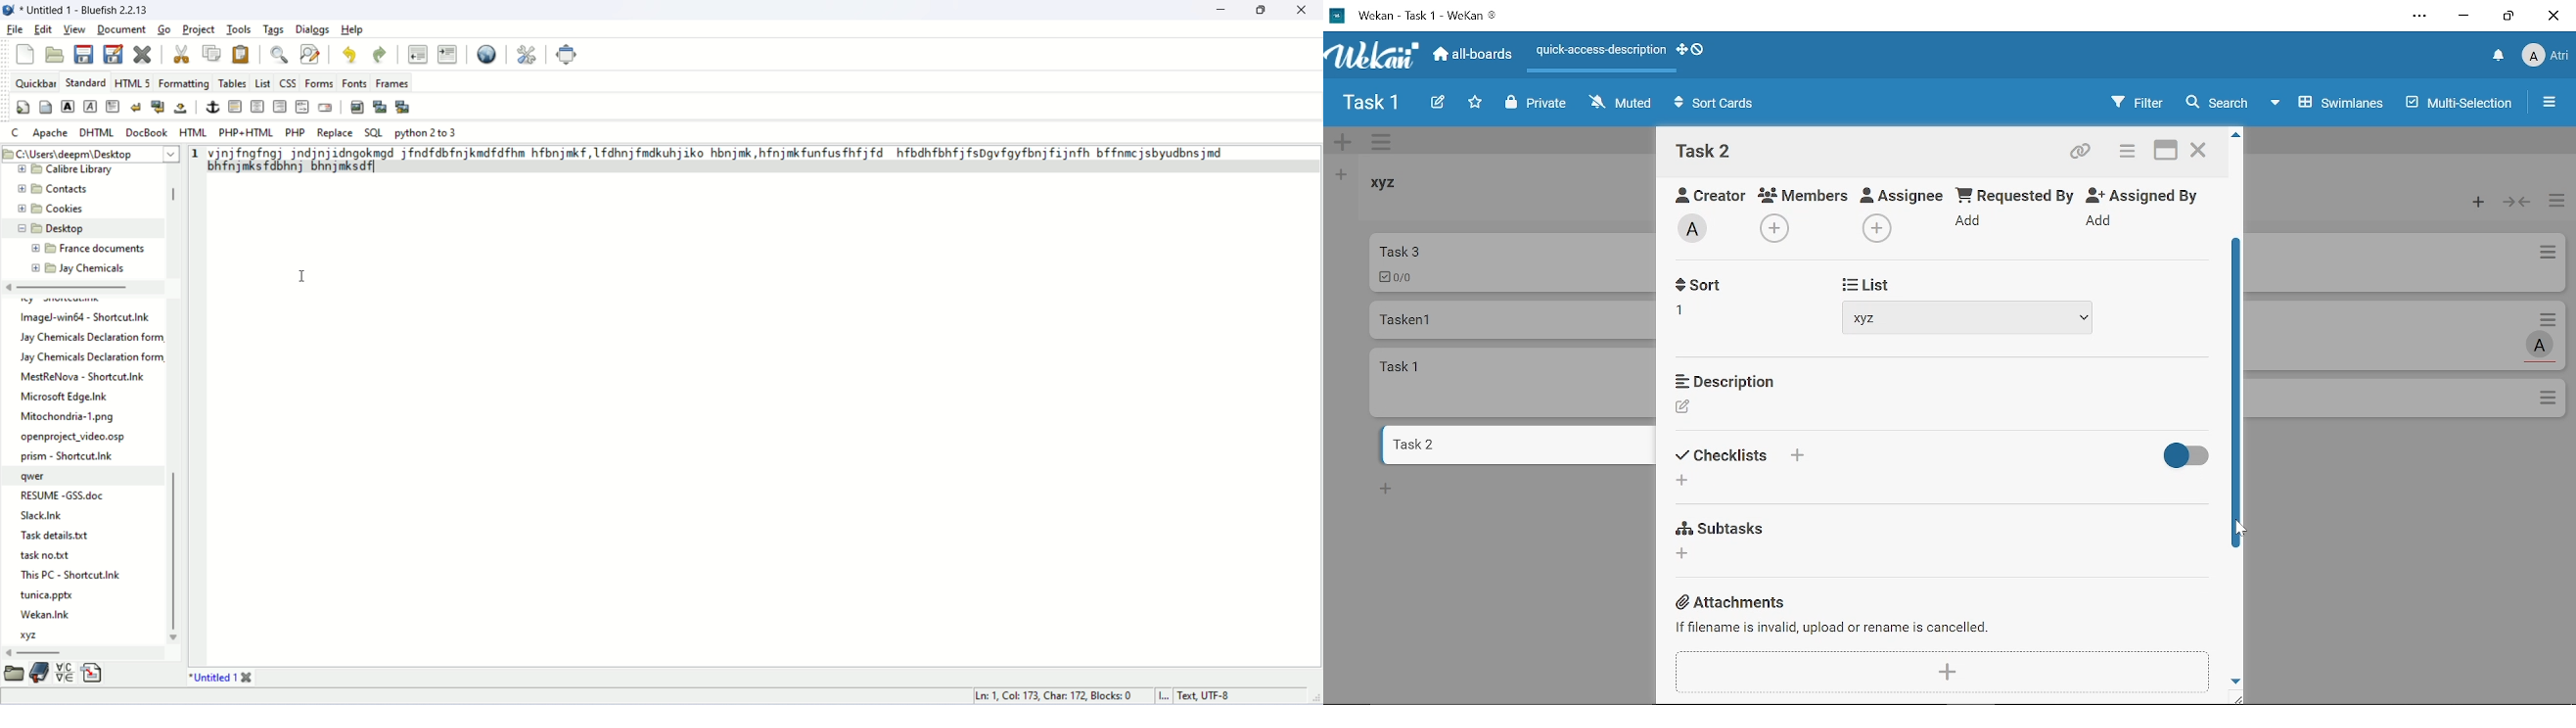  What do you see at coordinates (1515, 445) in the screenshot?
I see `Card named "task 2"` at bounding box center [1515, 445].